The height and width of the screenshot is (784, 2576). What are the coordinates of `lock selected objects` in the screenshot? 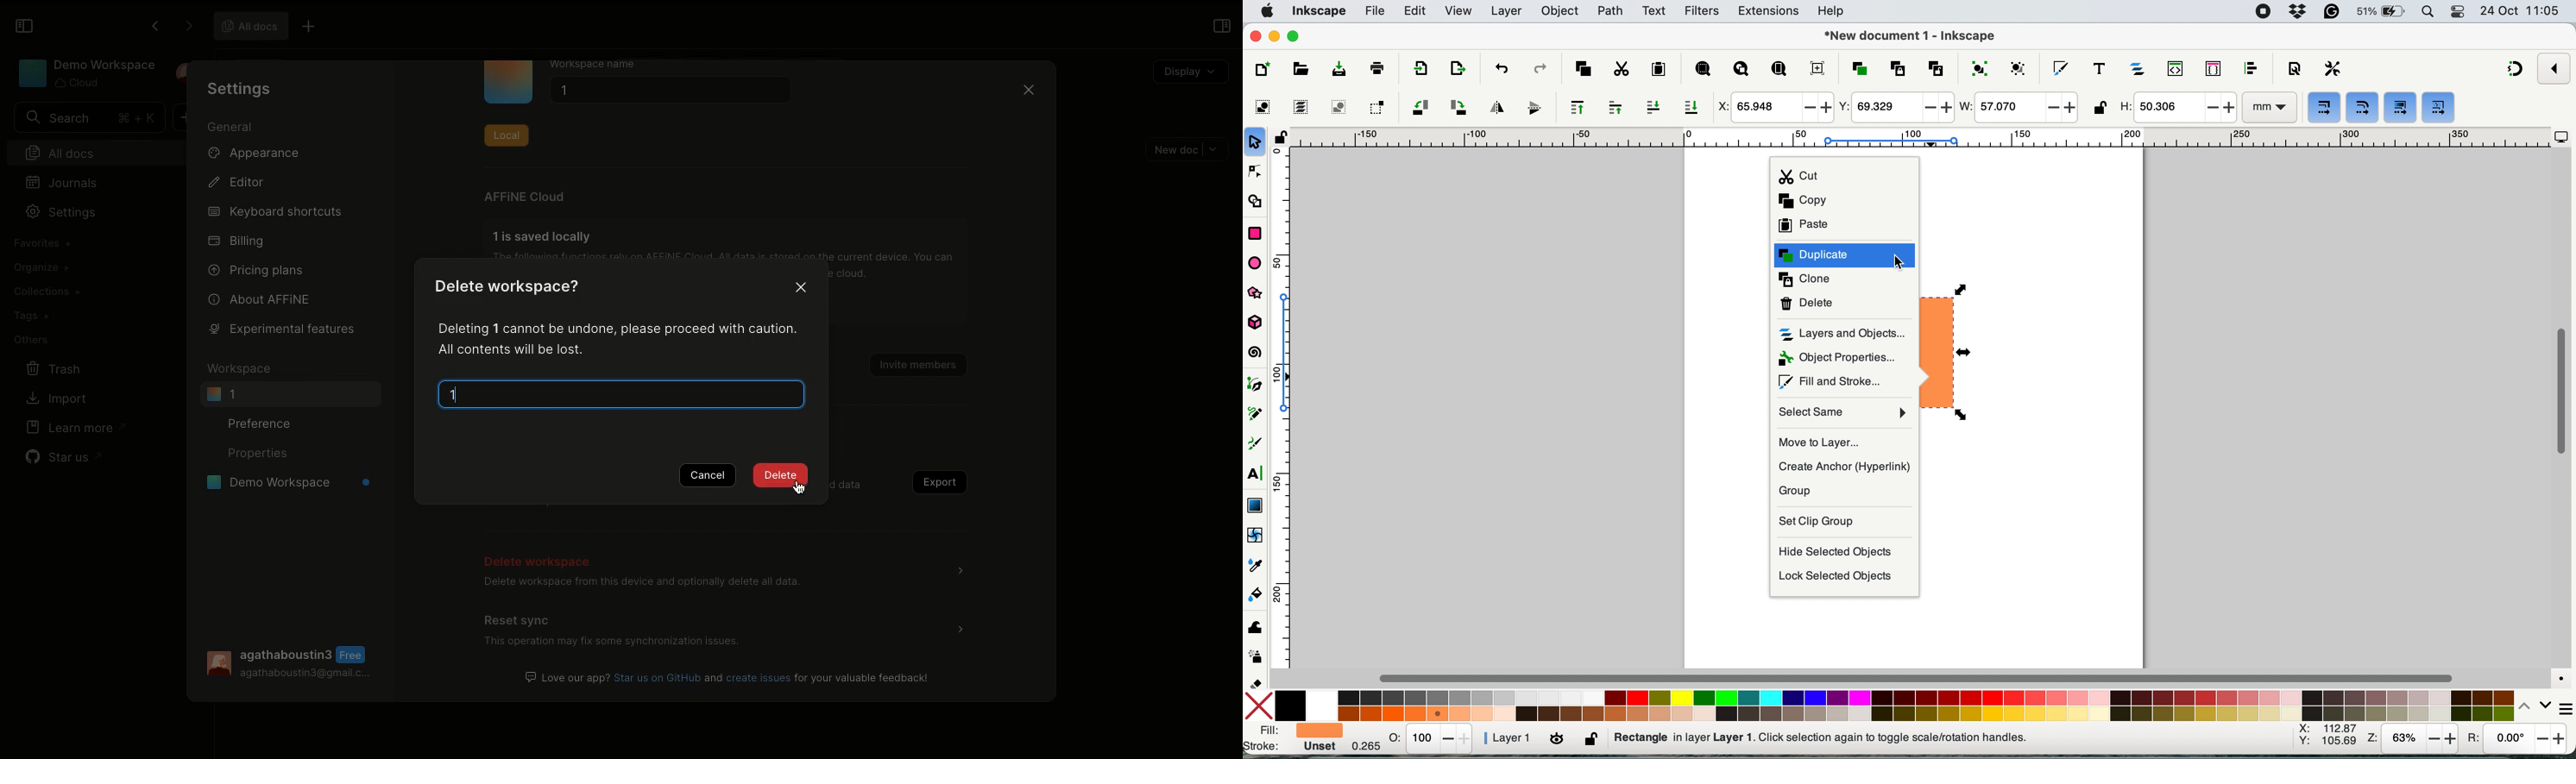 It's located at (1839, 578).